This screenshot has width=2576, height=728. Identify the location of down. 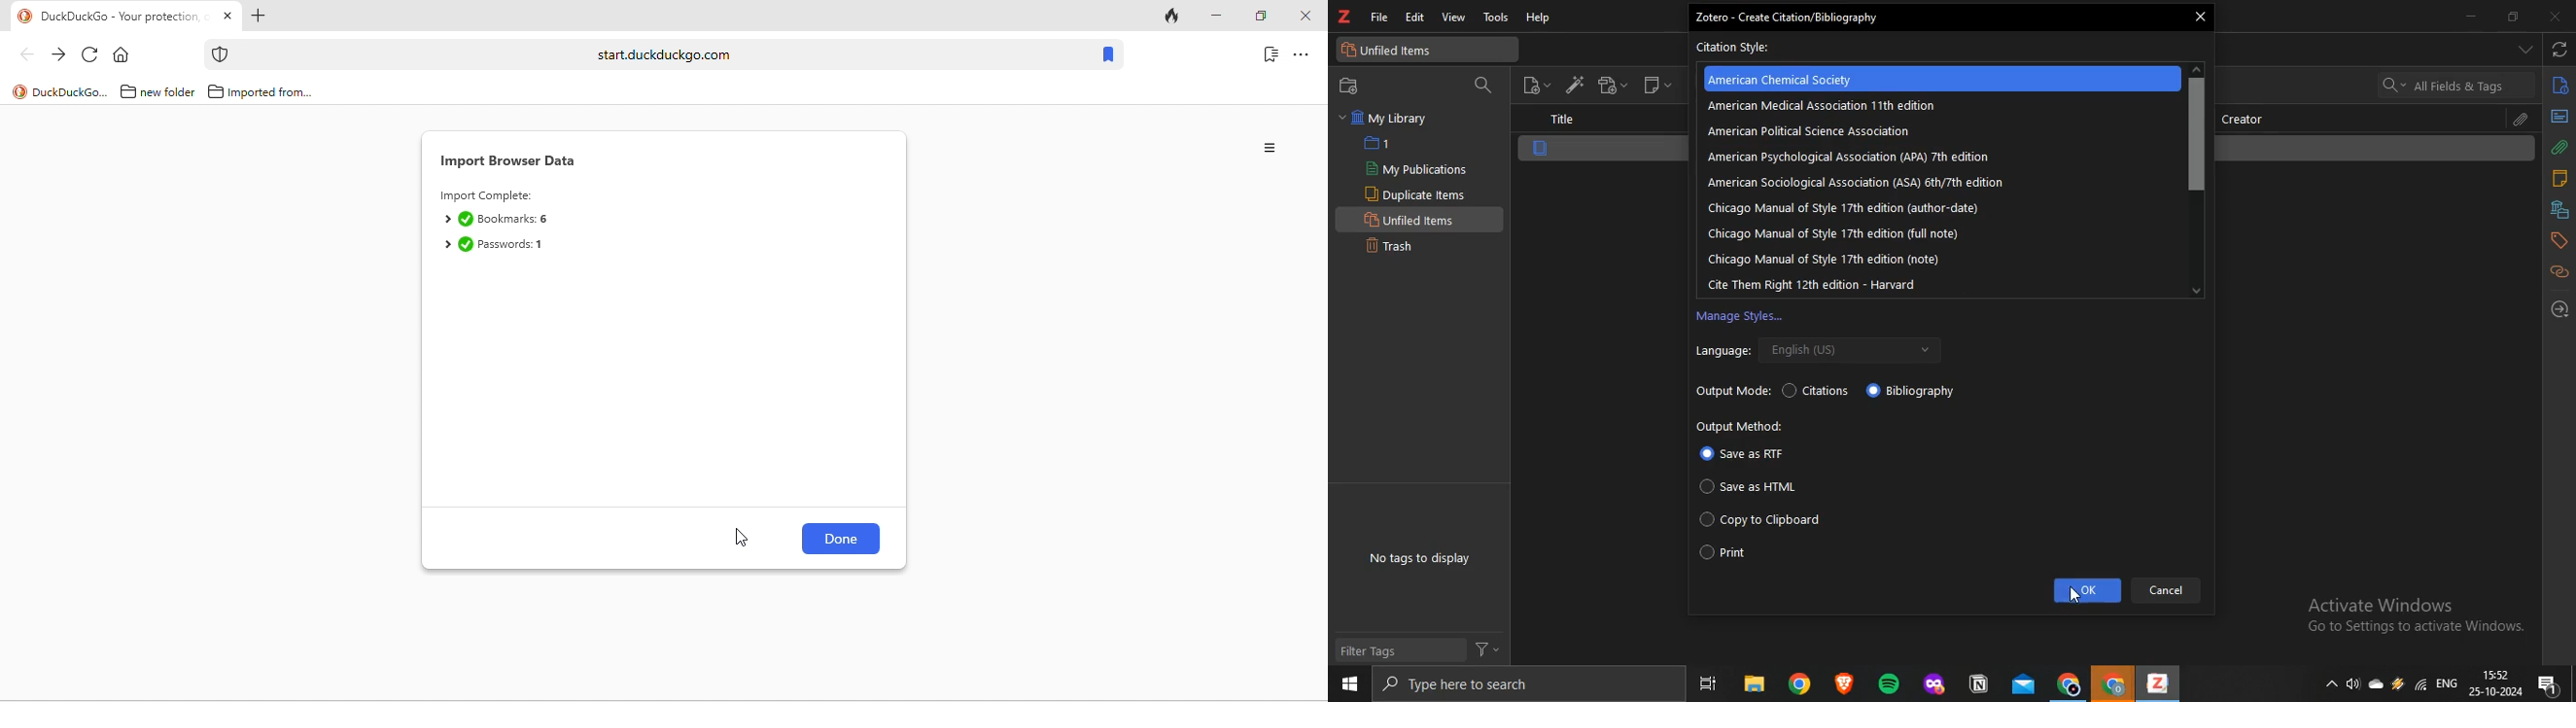
(2198, 290).